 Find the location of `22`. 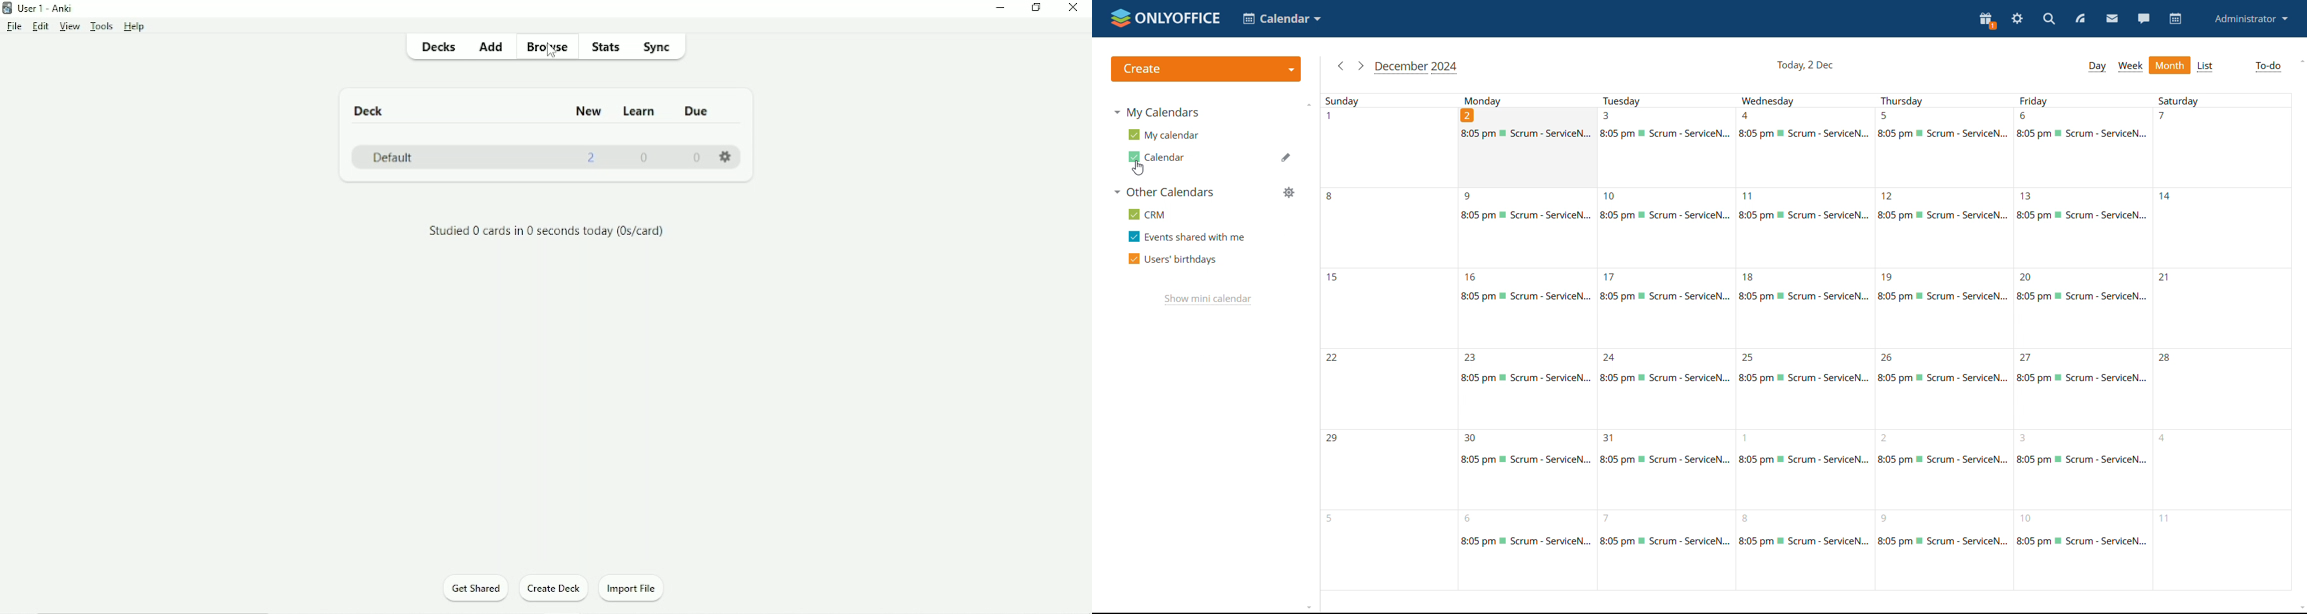

22 is located at coordinates (1386, 386).